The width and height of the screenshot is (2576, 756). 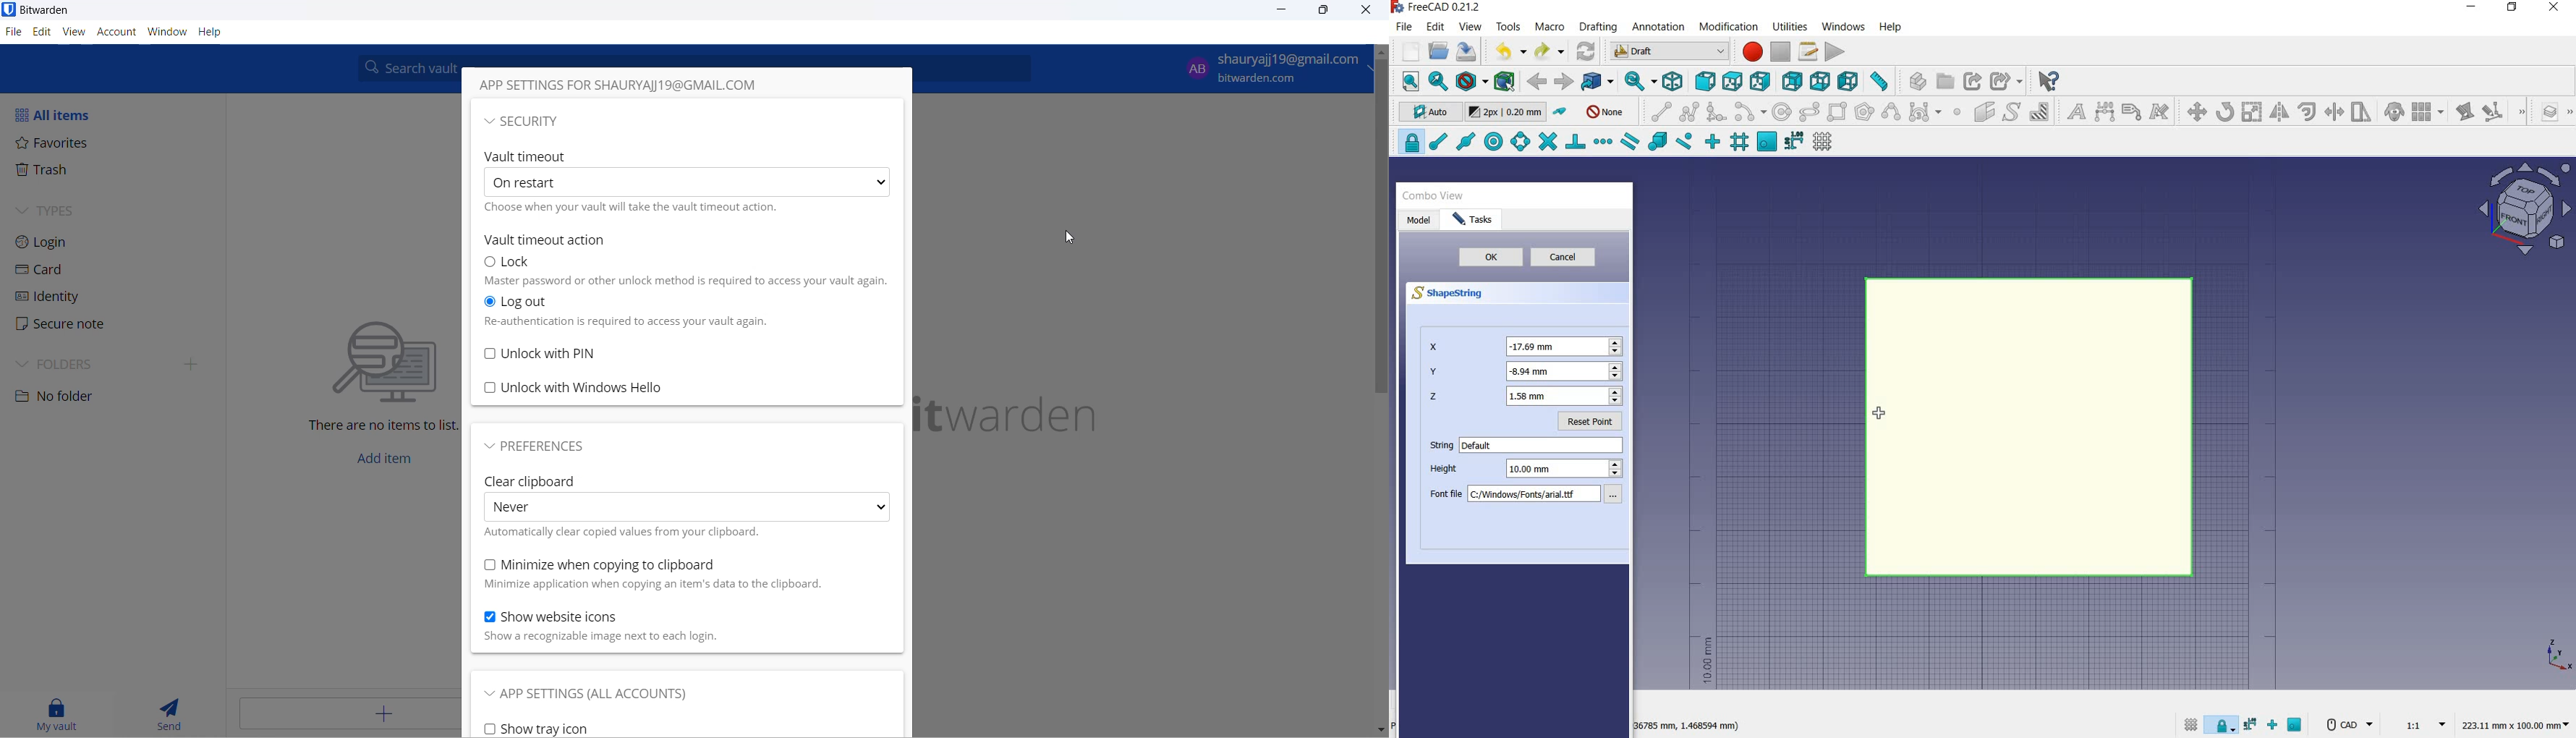 I want to click on back, so click(x=1538, y=81).